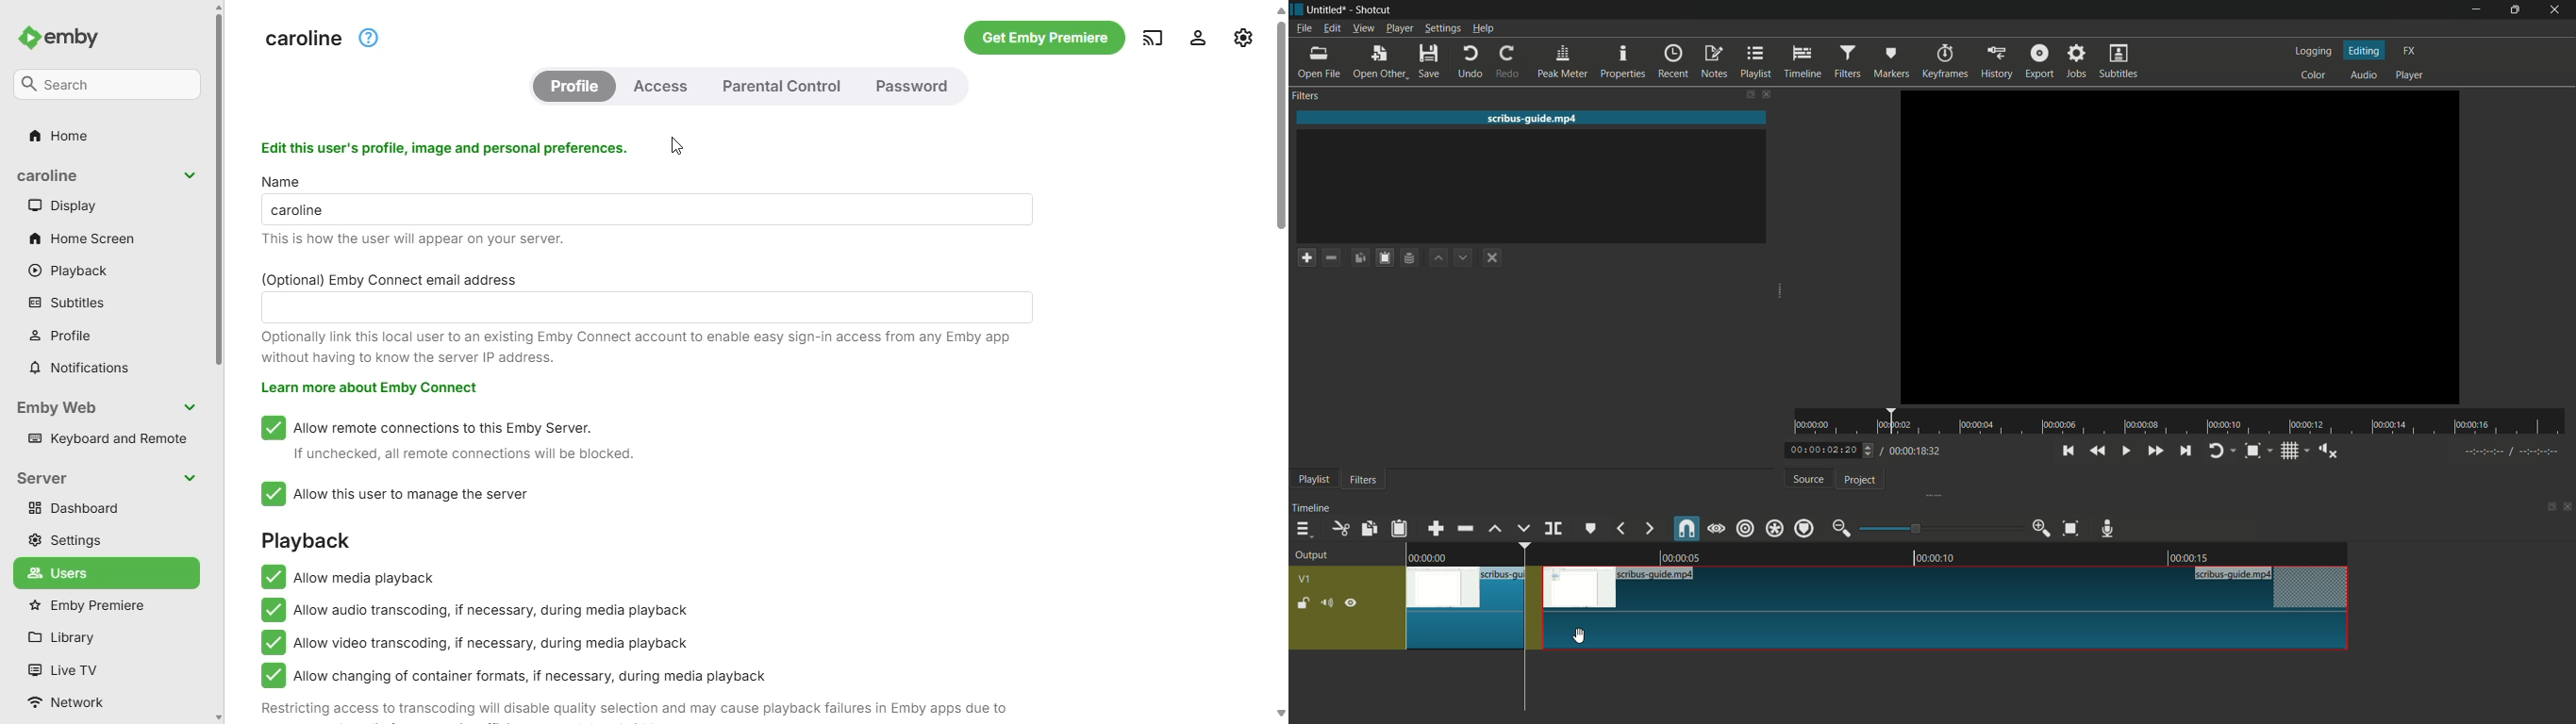 This screenshot has width=2576, height=728. Describe the element at coordinates (1996, 63) in the screenshot. I see `history` at that location.